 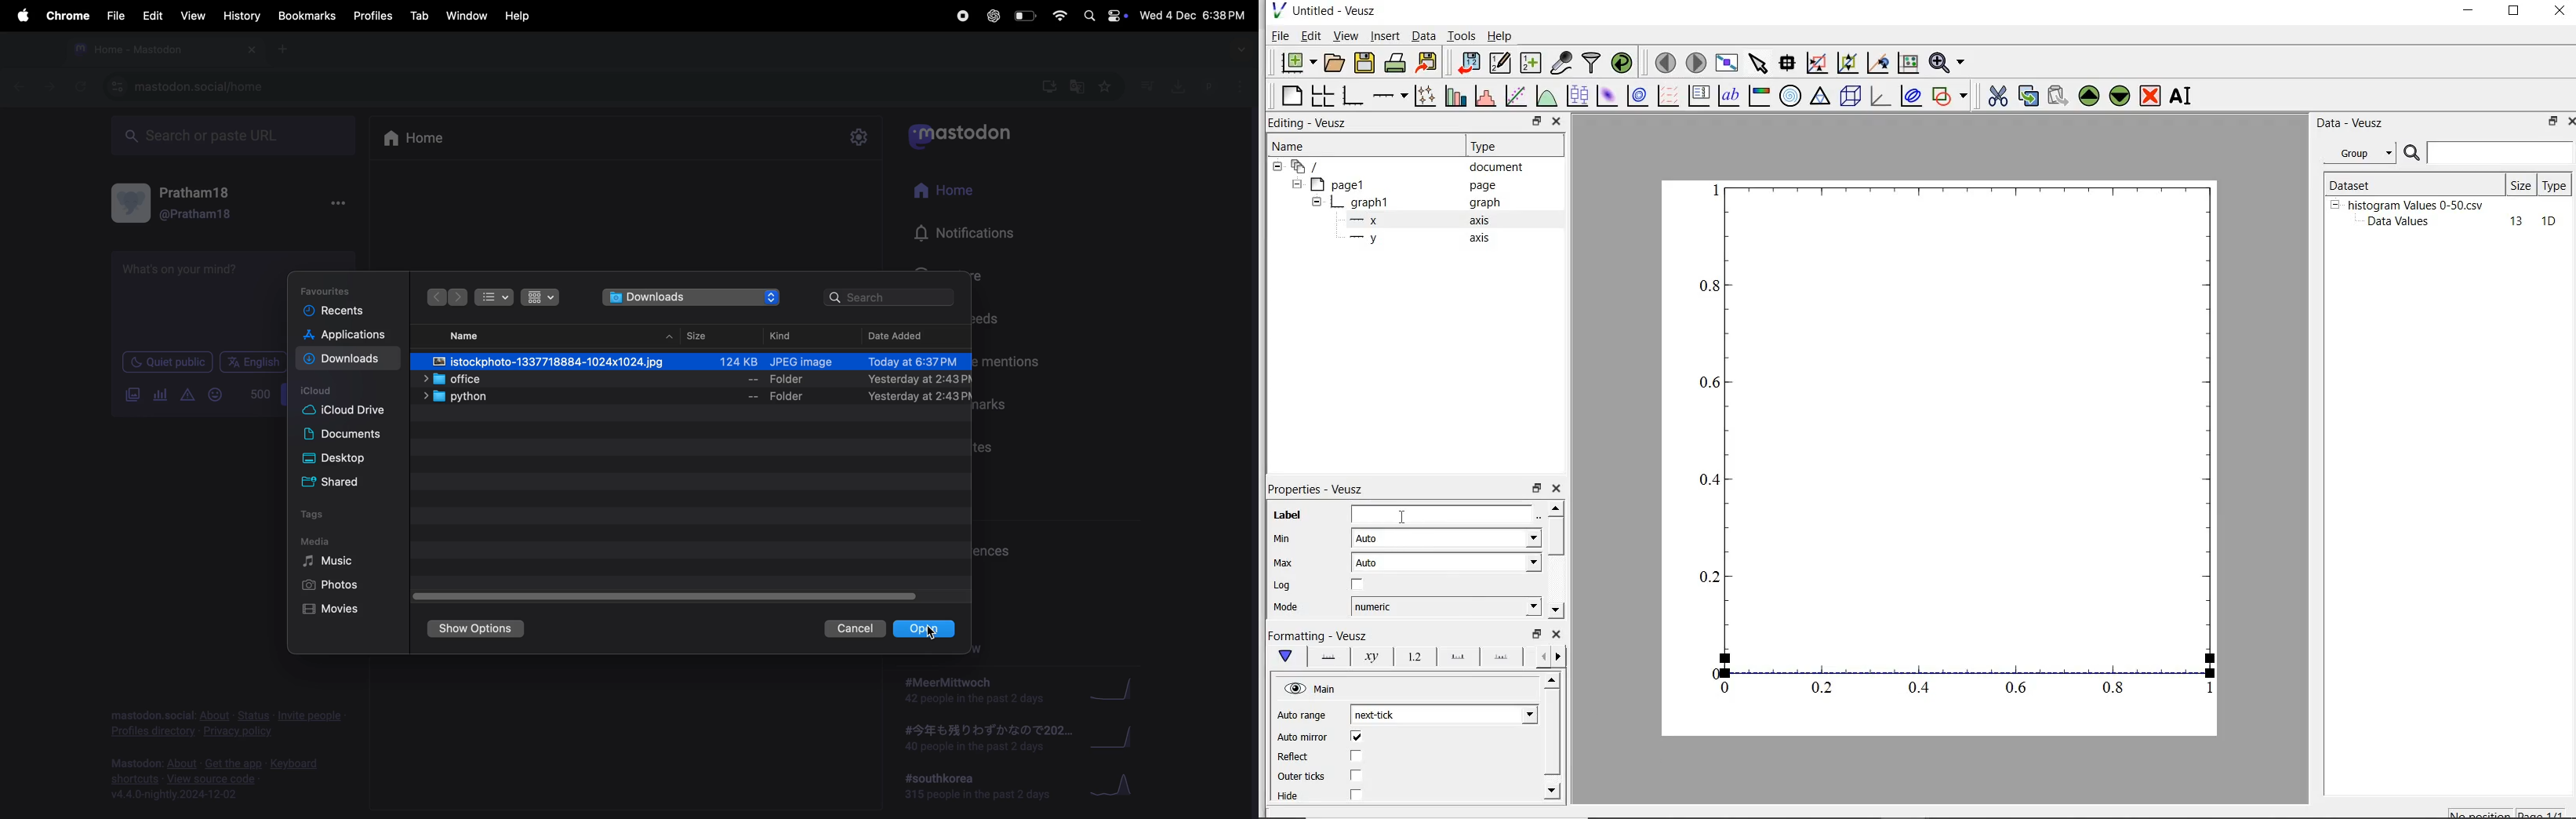 I want to click on record, so click(x=962, y=15).